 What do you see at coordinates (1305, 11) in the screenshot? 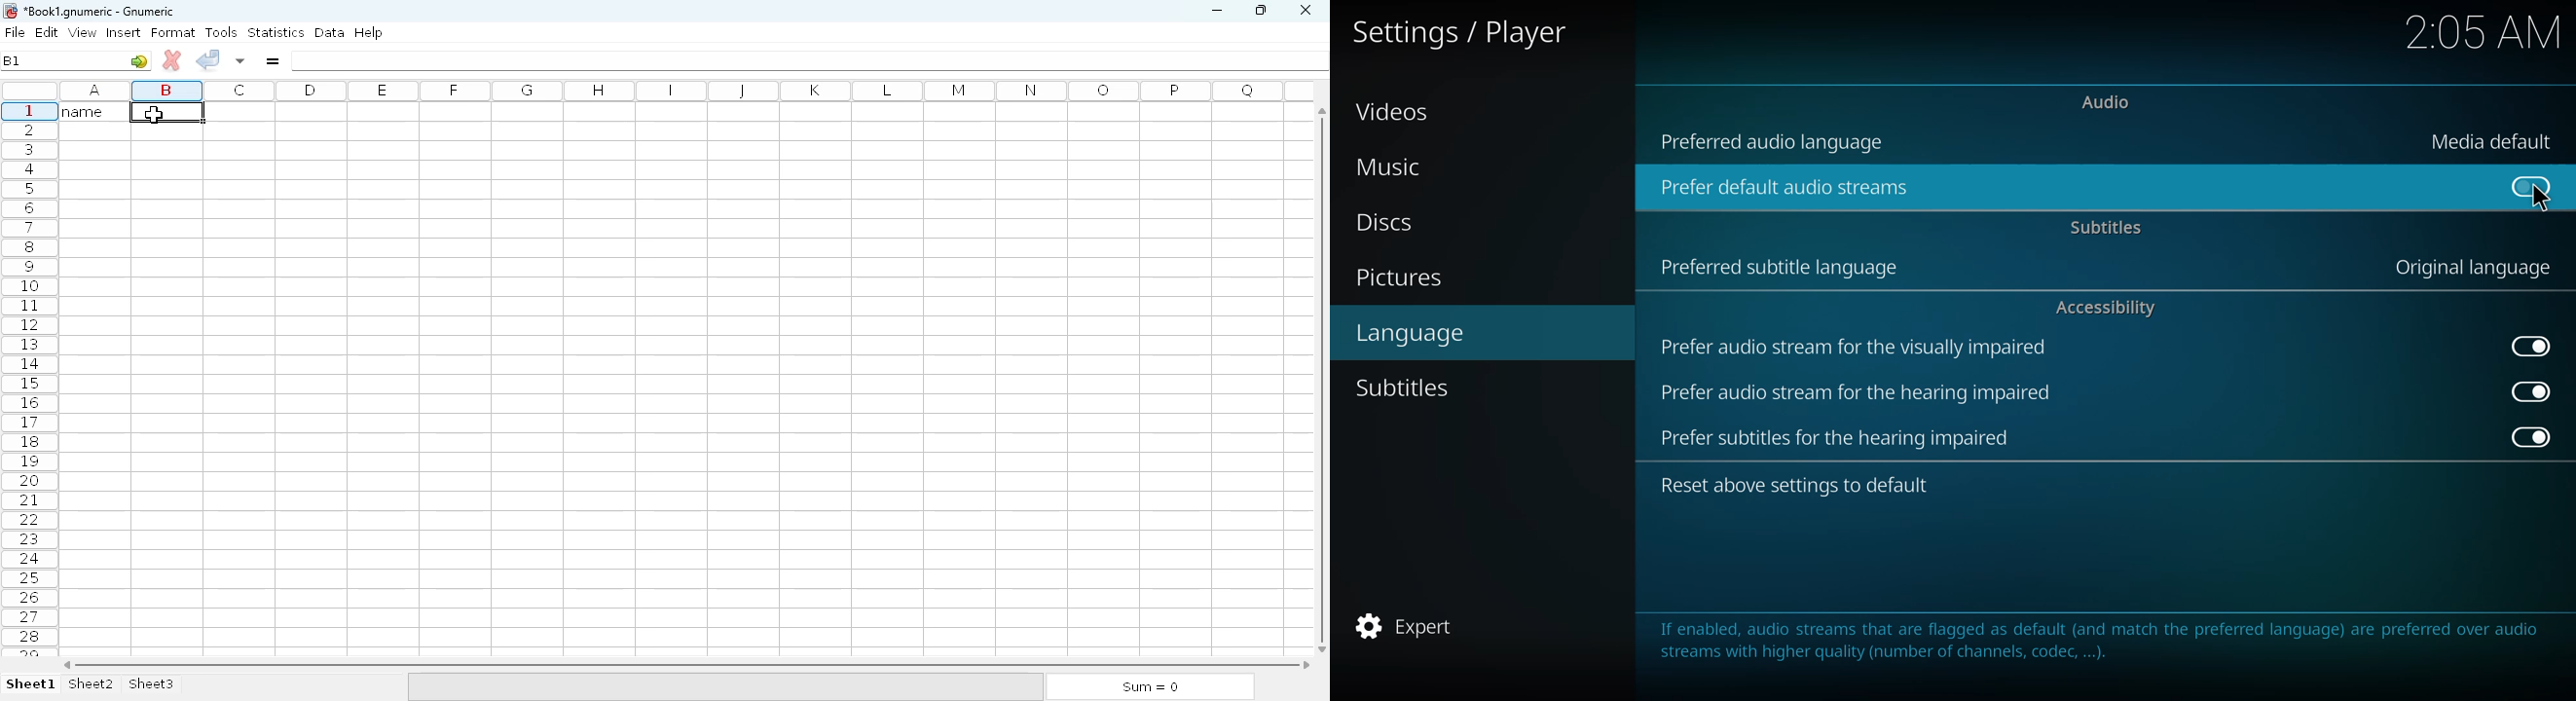
I see `close` at bounding box center [1305, 11].